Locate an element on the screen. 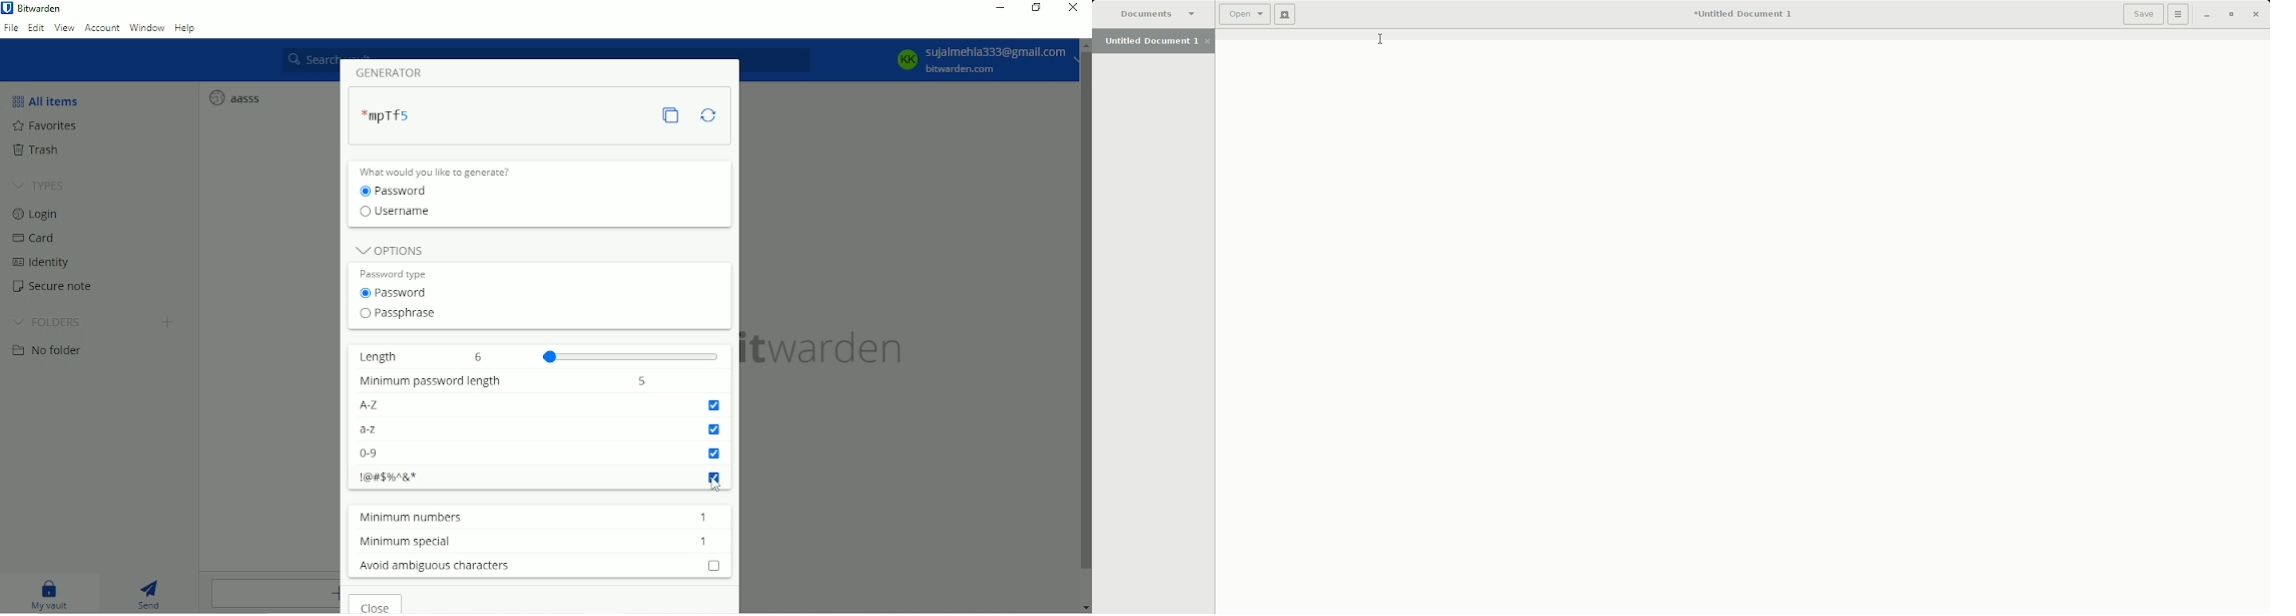  Copy password is located at coordinates (671, 116).